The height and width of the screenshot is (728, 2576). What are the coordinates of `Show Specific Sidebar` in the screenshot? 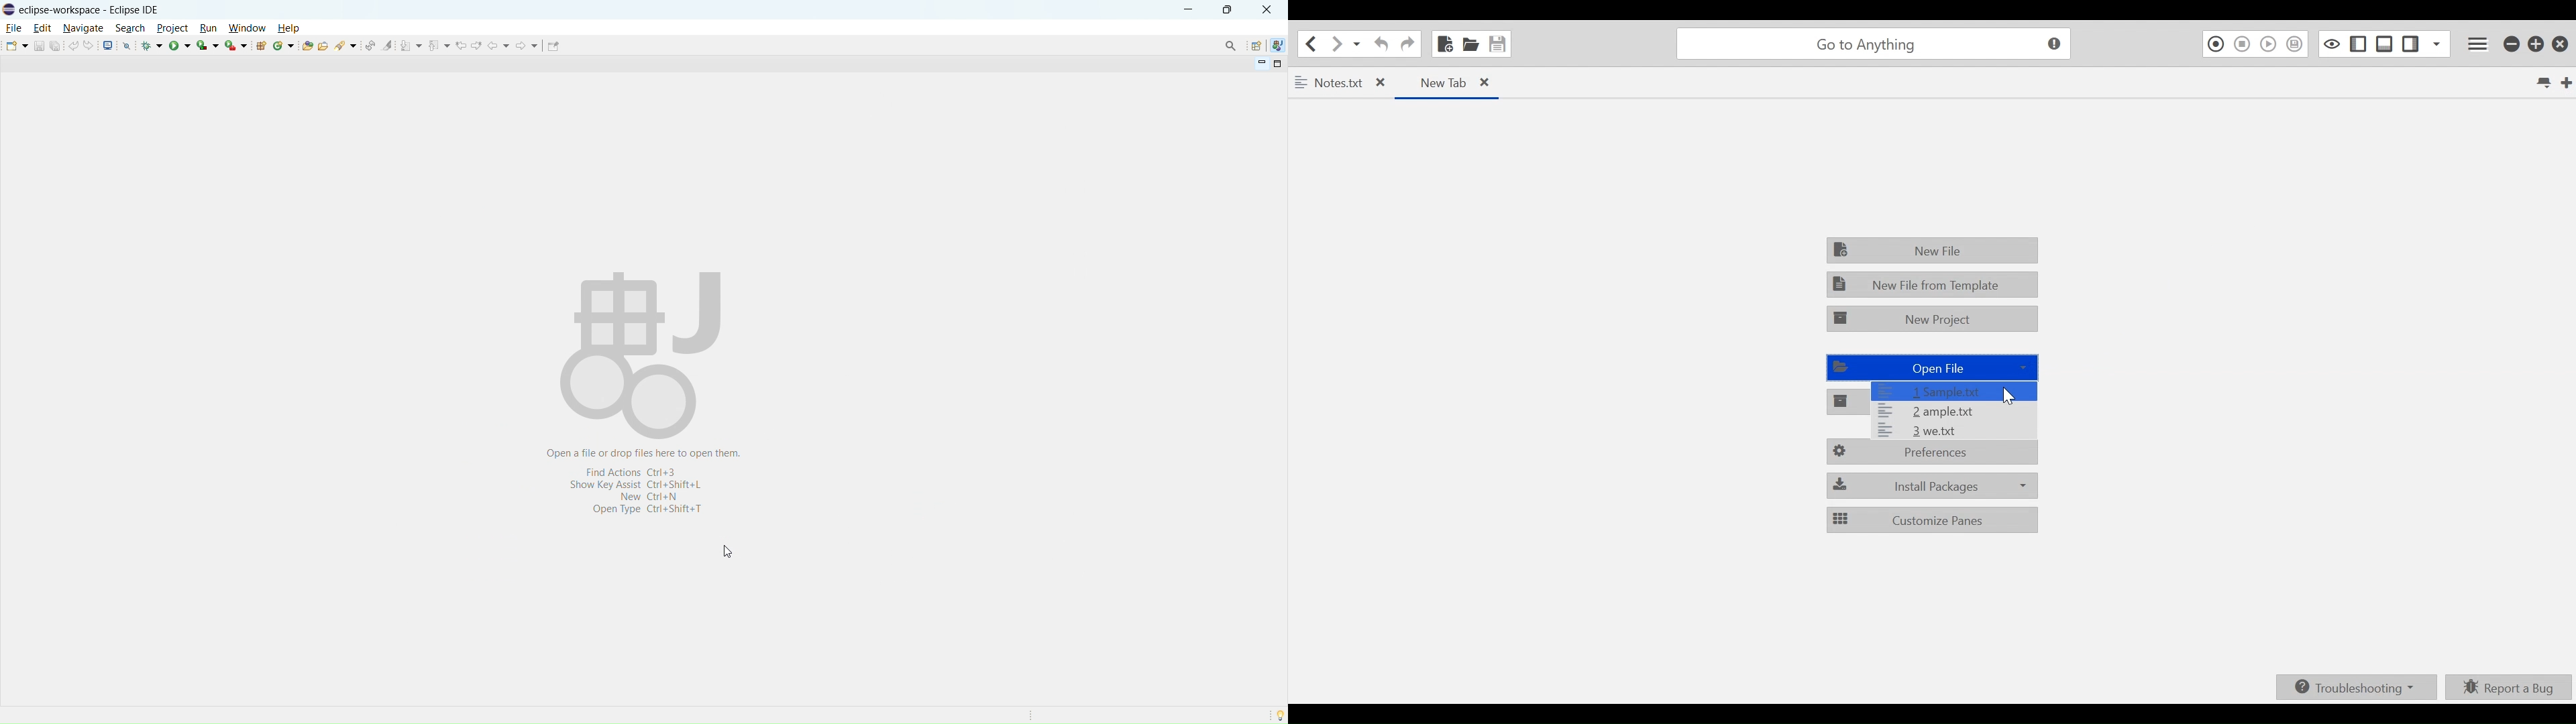 It's located at (2437, 44).